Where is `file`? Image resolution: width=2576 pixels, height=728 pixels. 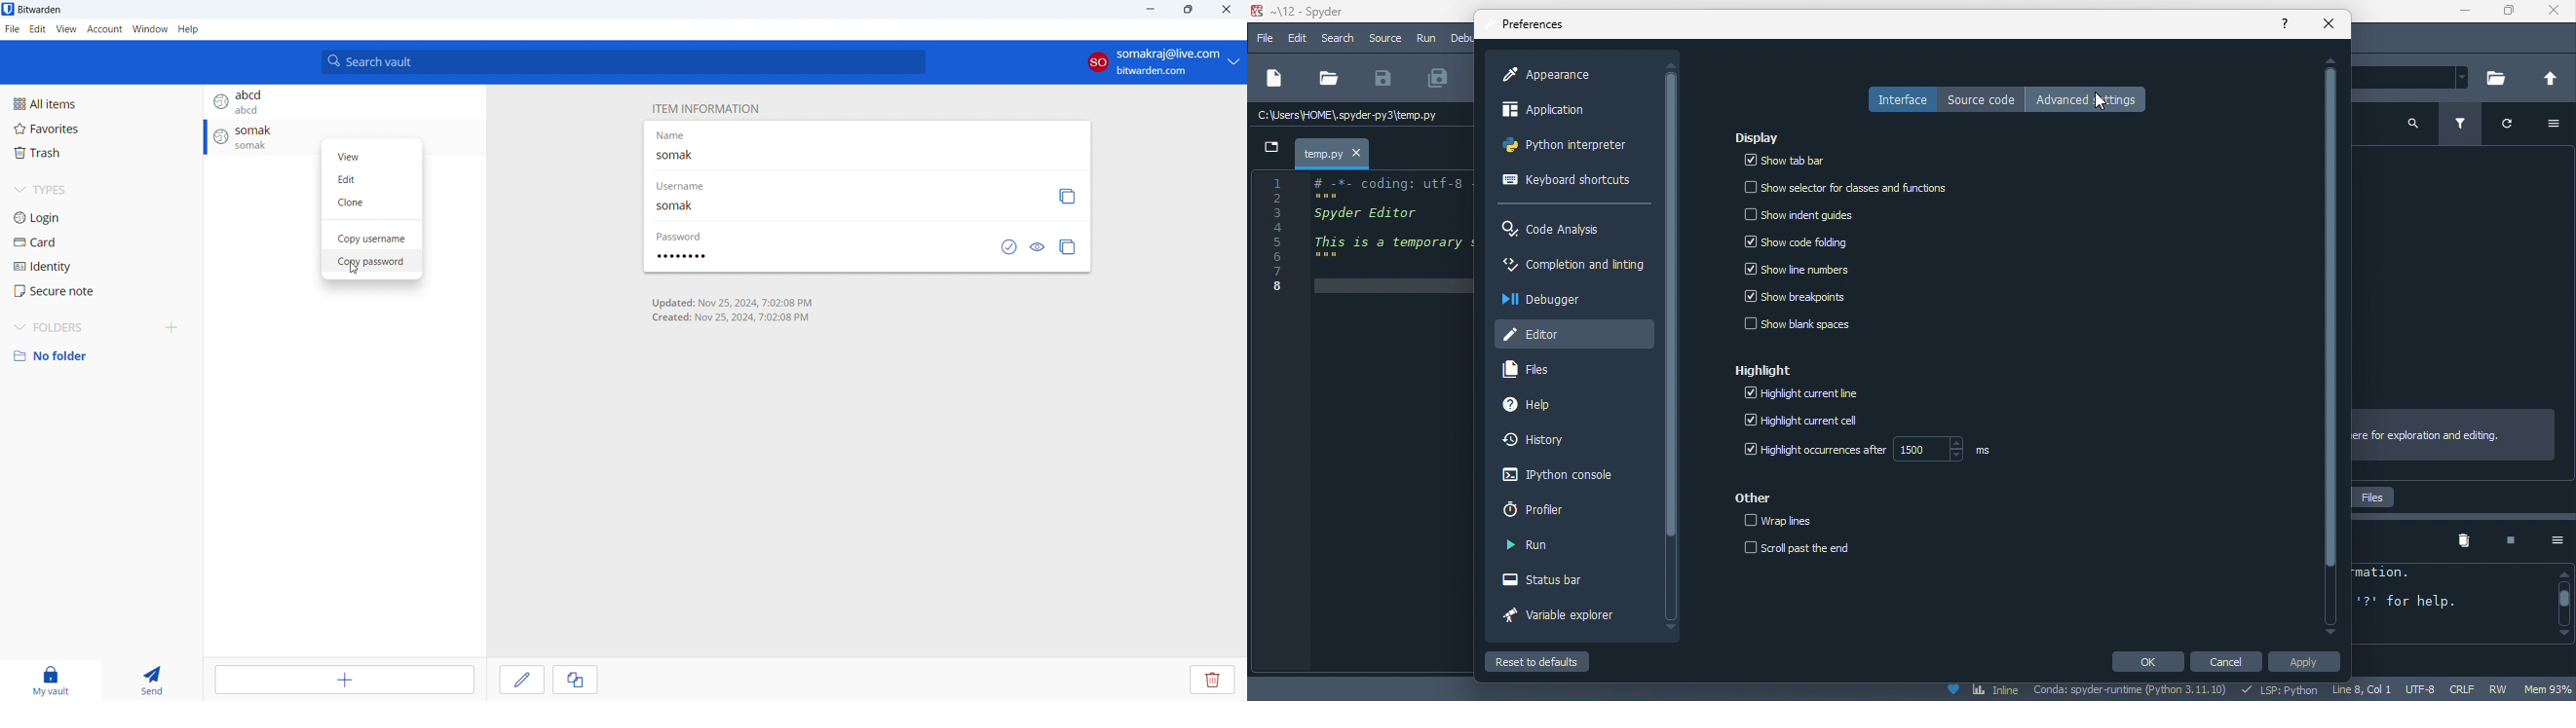
file is located at coordinates (1267, 40).